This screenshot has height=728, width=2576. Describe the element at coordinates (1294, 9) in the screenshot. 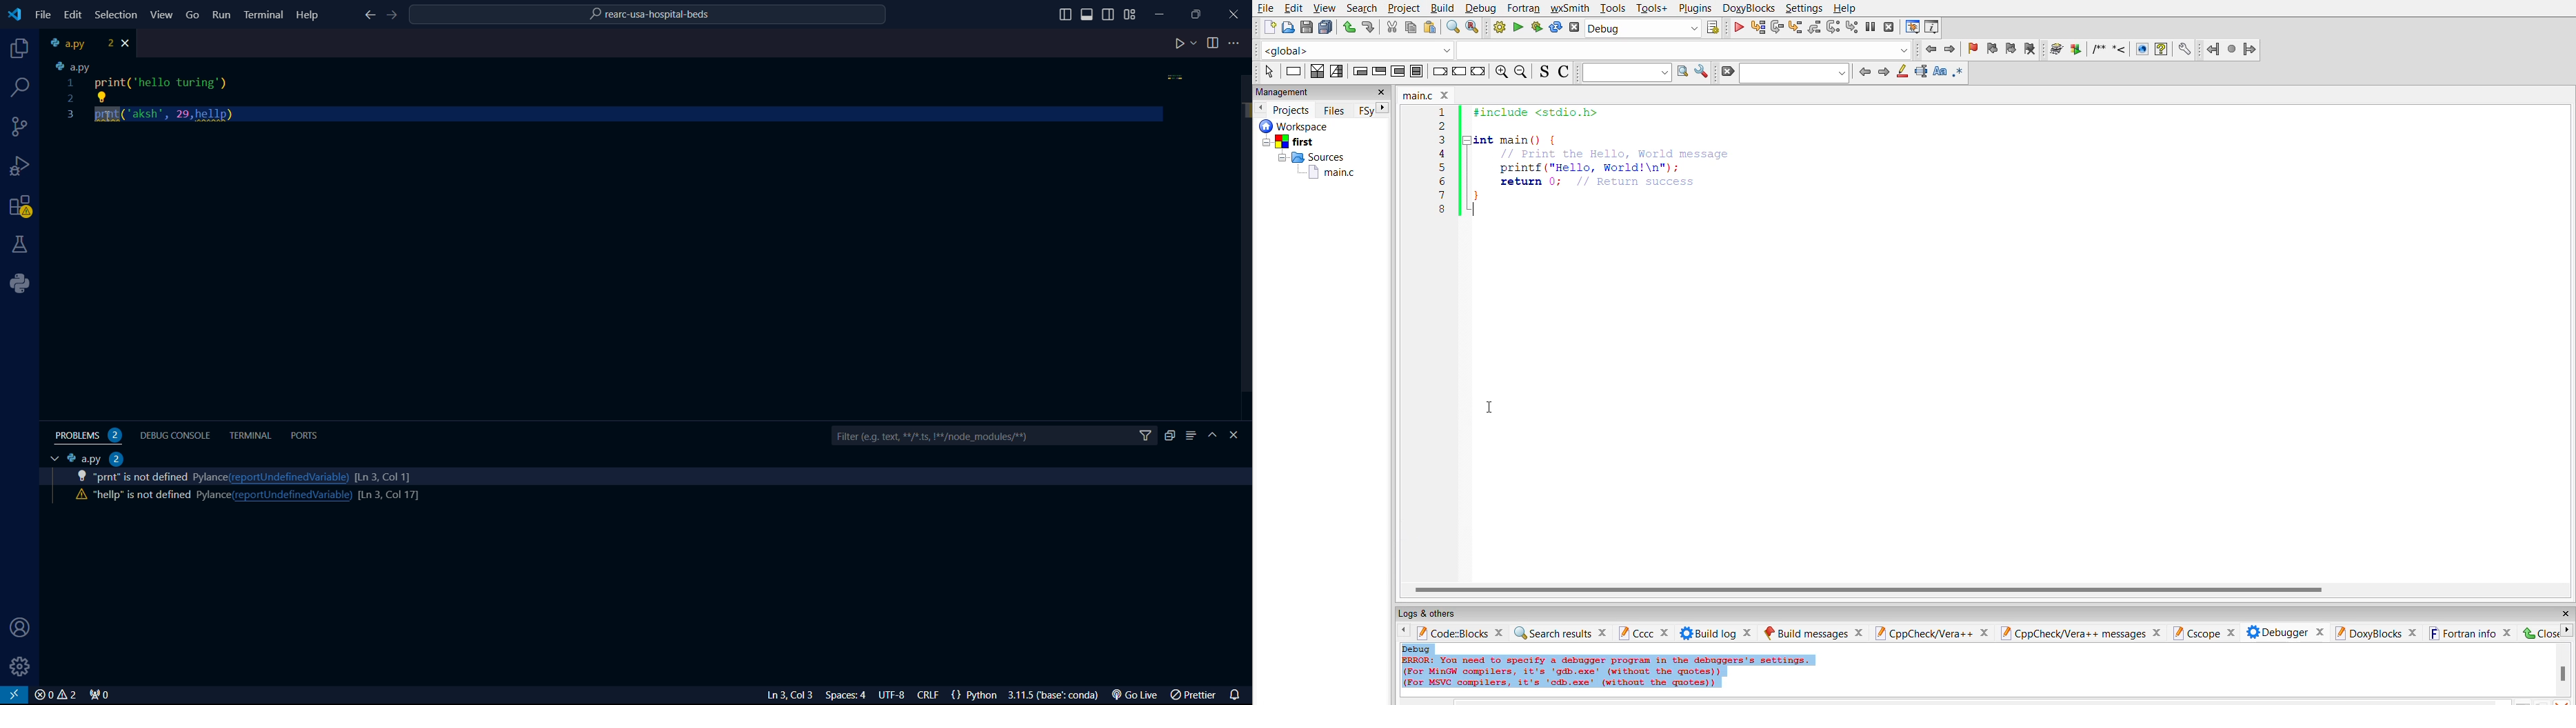

I see `edit` at that location.